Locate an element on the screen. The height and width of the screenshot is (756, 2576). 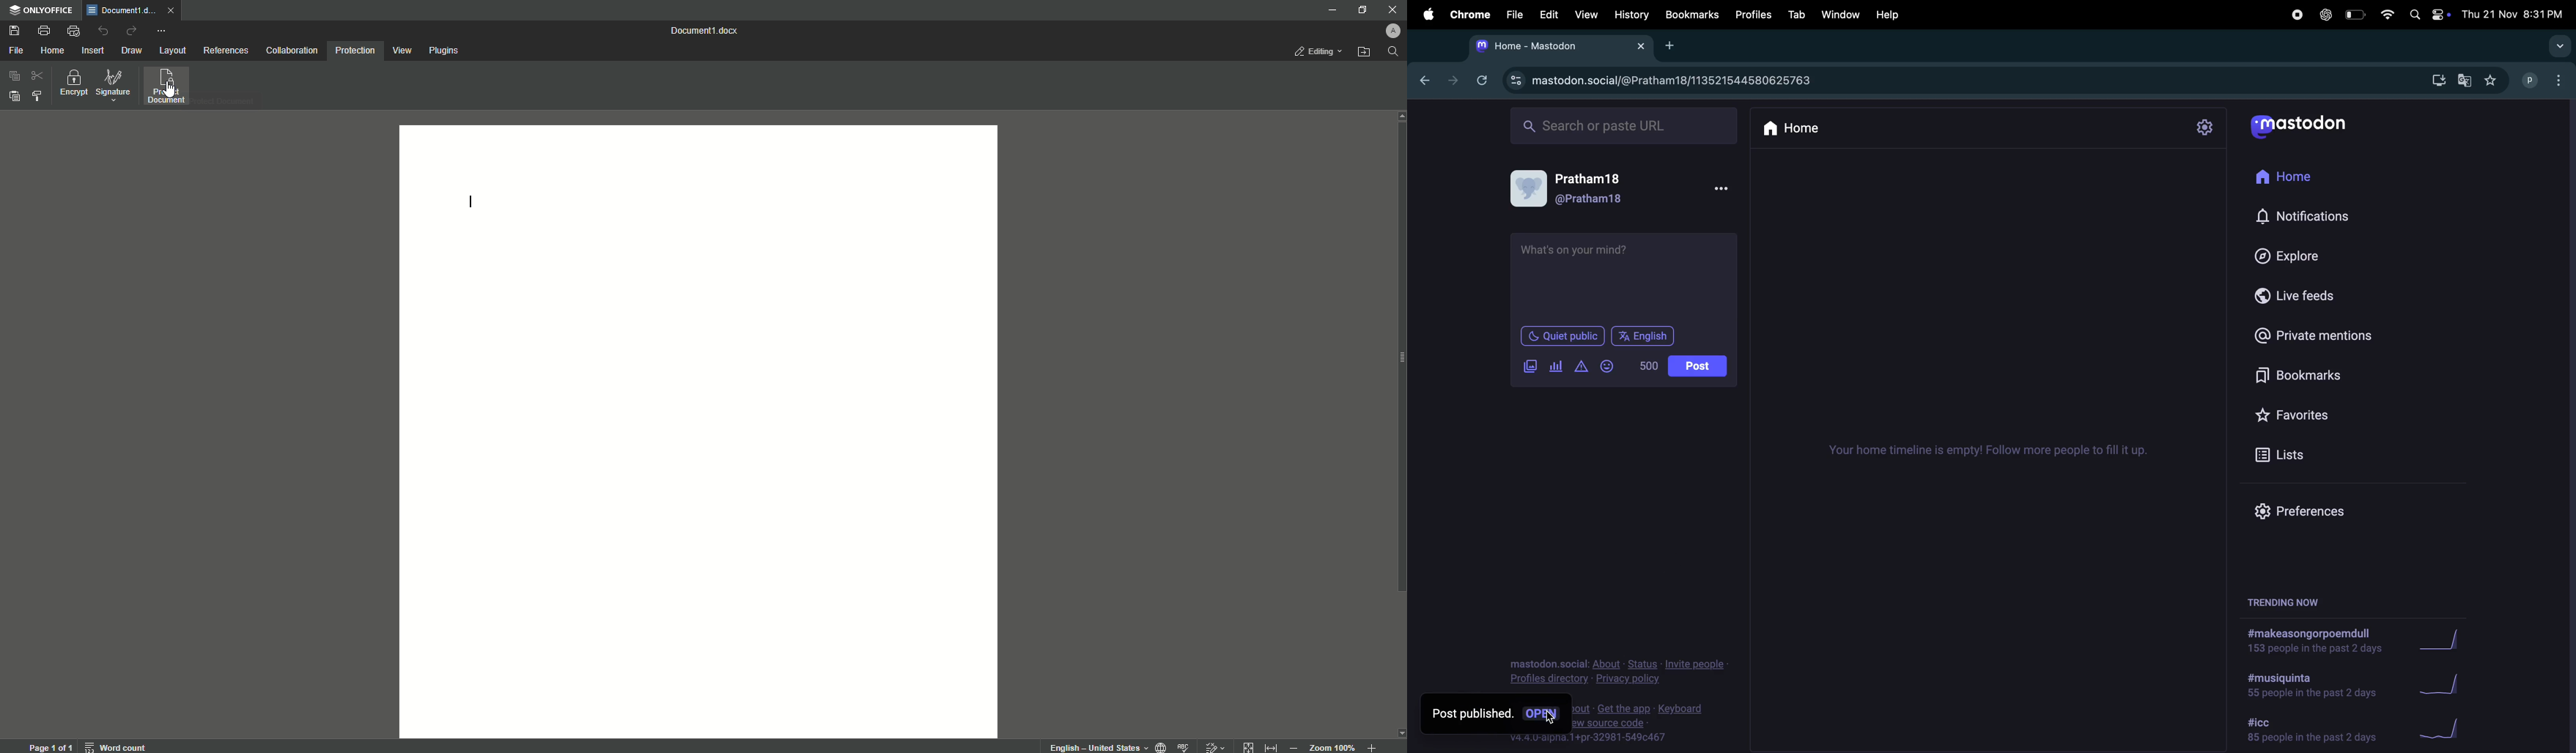
Editing is located at coordinates (1317, 53).